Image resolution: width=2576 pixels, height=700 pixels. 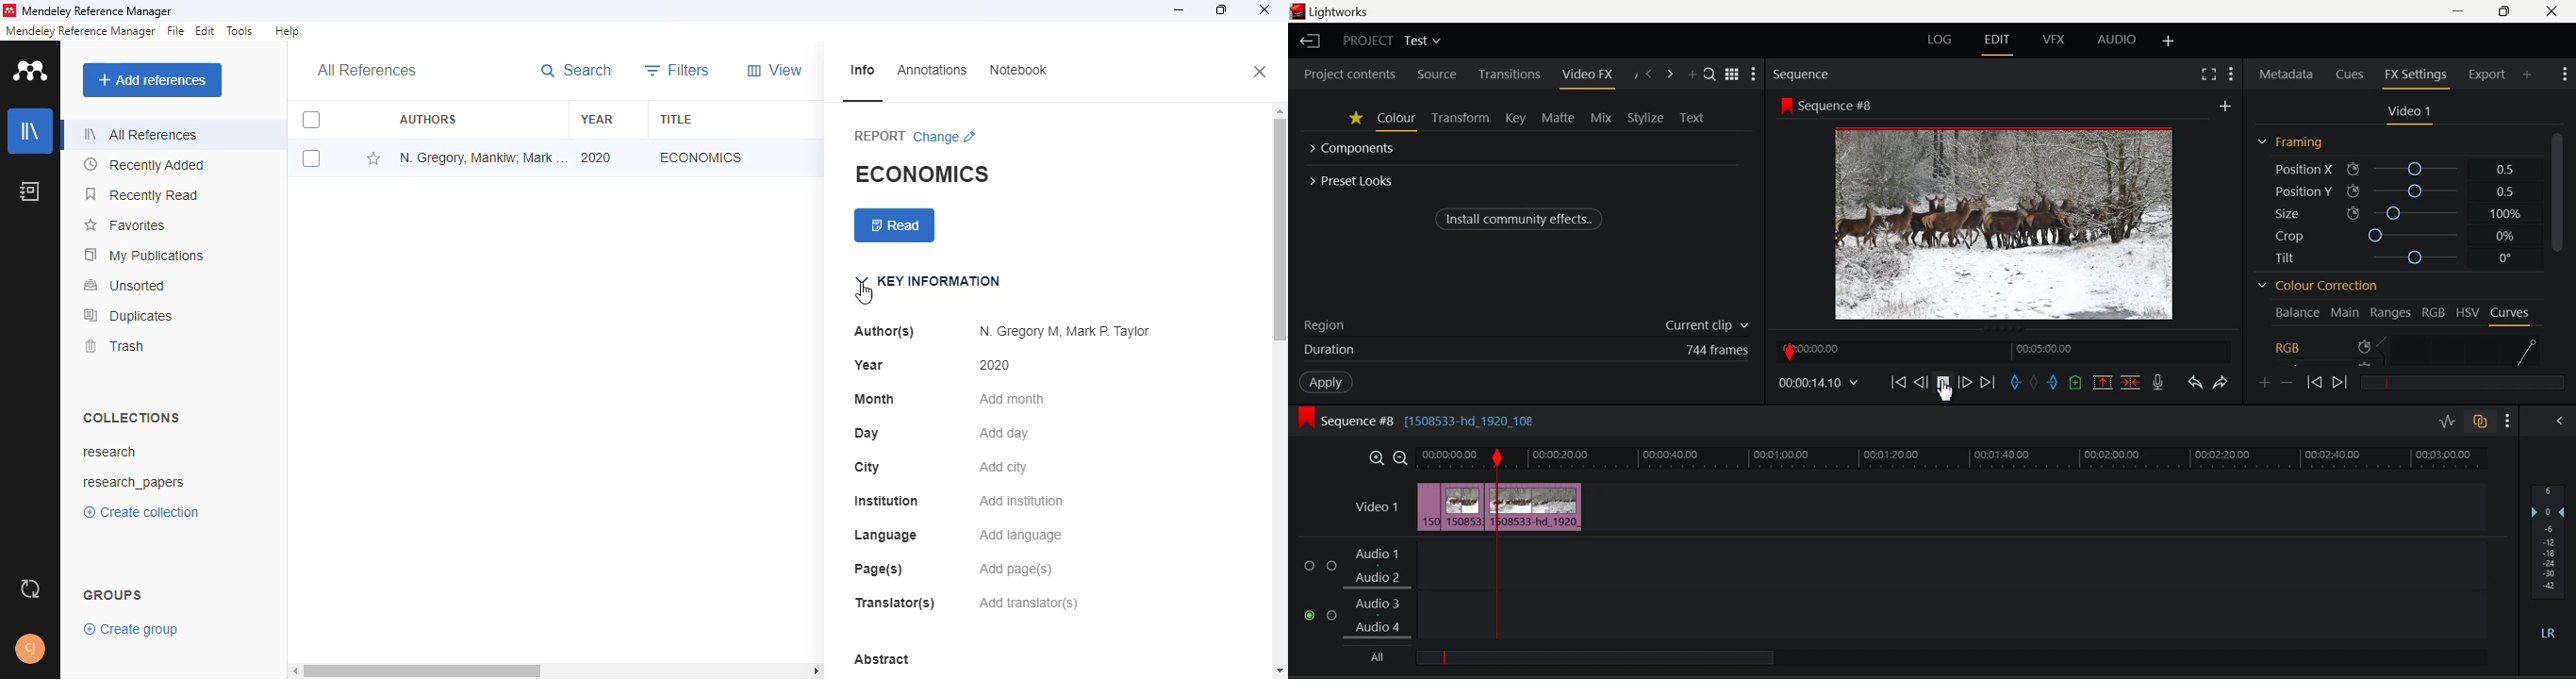 What do you see at coordinates (885, 501) in the screenshot?
I see `institution` at bounding box center [885, 501].